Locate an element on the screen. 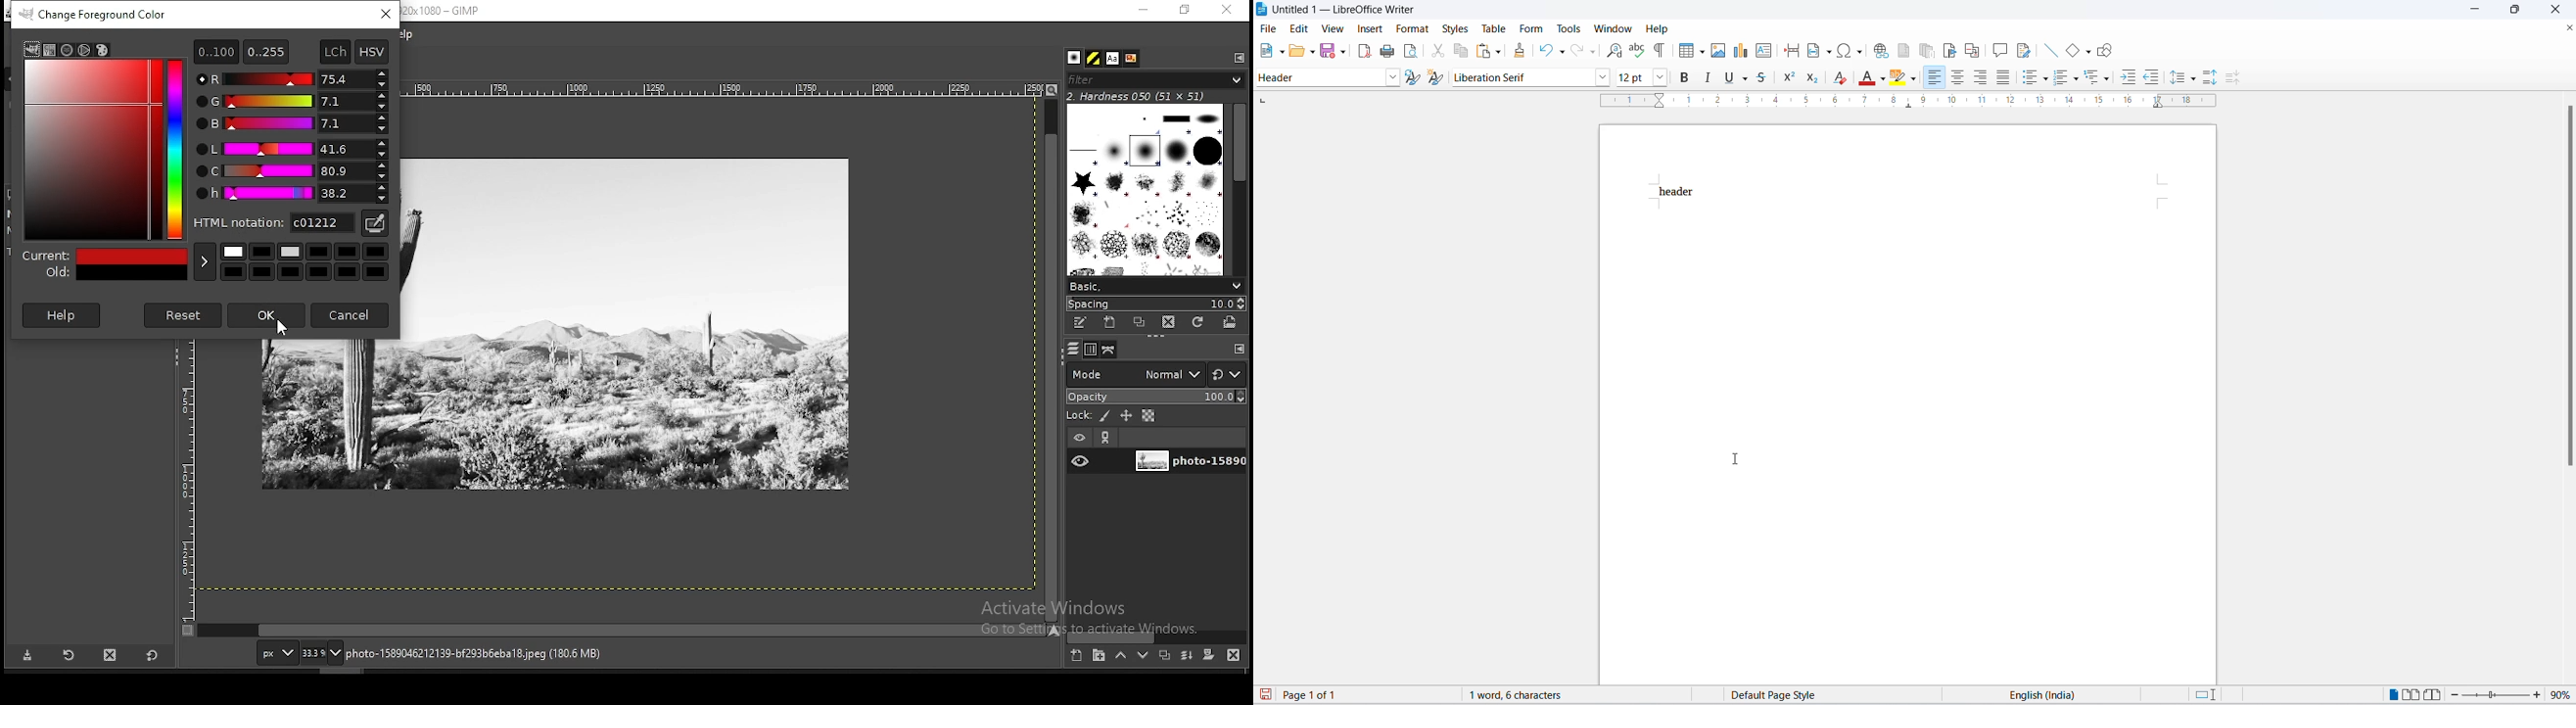 The image size is (2576, 728). styles is located at coordinates (1453, 27).